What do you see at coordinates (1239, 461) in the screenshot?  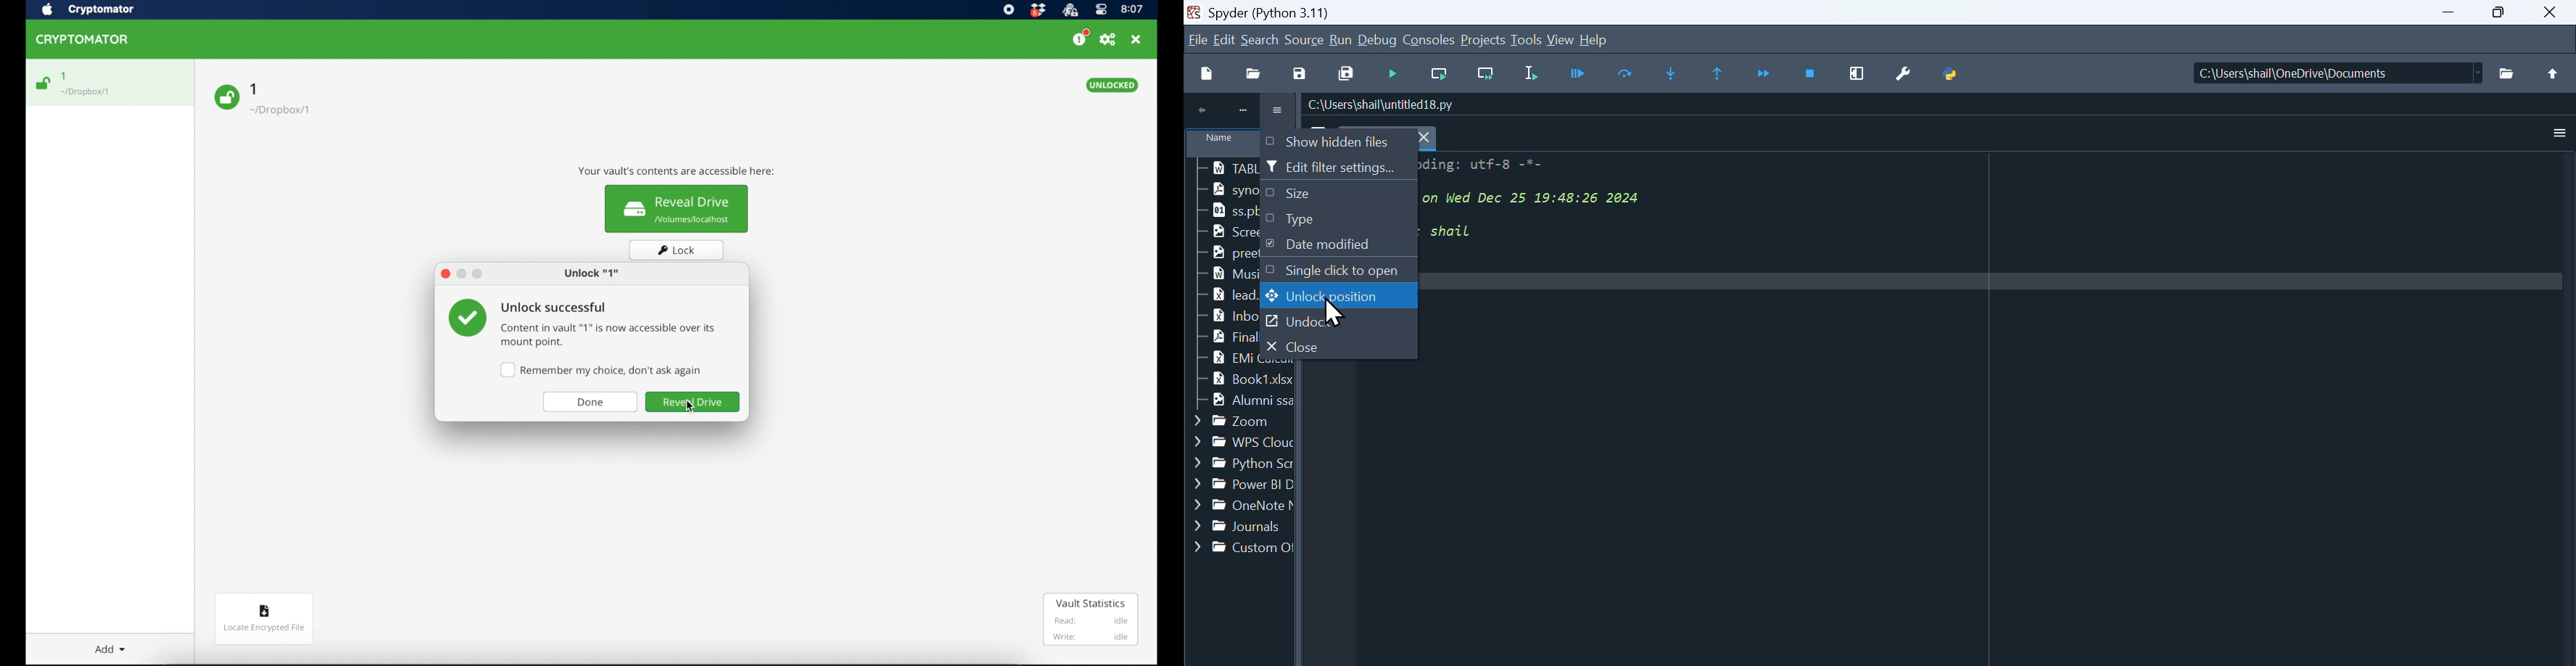 I see `Python Sci..` at bounding box center [1239, 461].